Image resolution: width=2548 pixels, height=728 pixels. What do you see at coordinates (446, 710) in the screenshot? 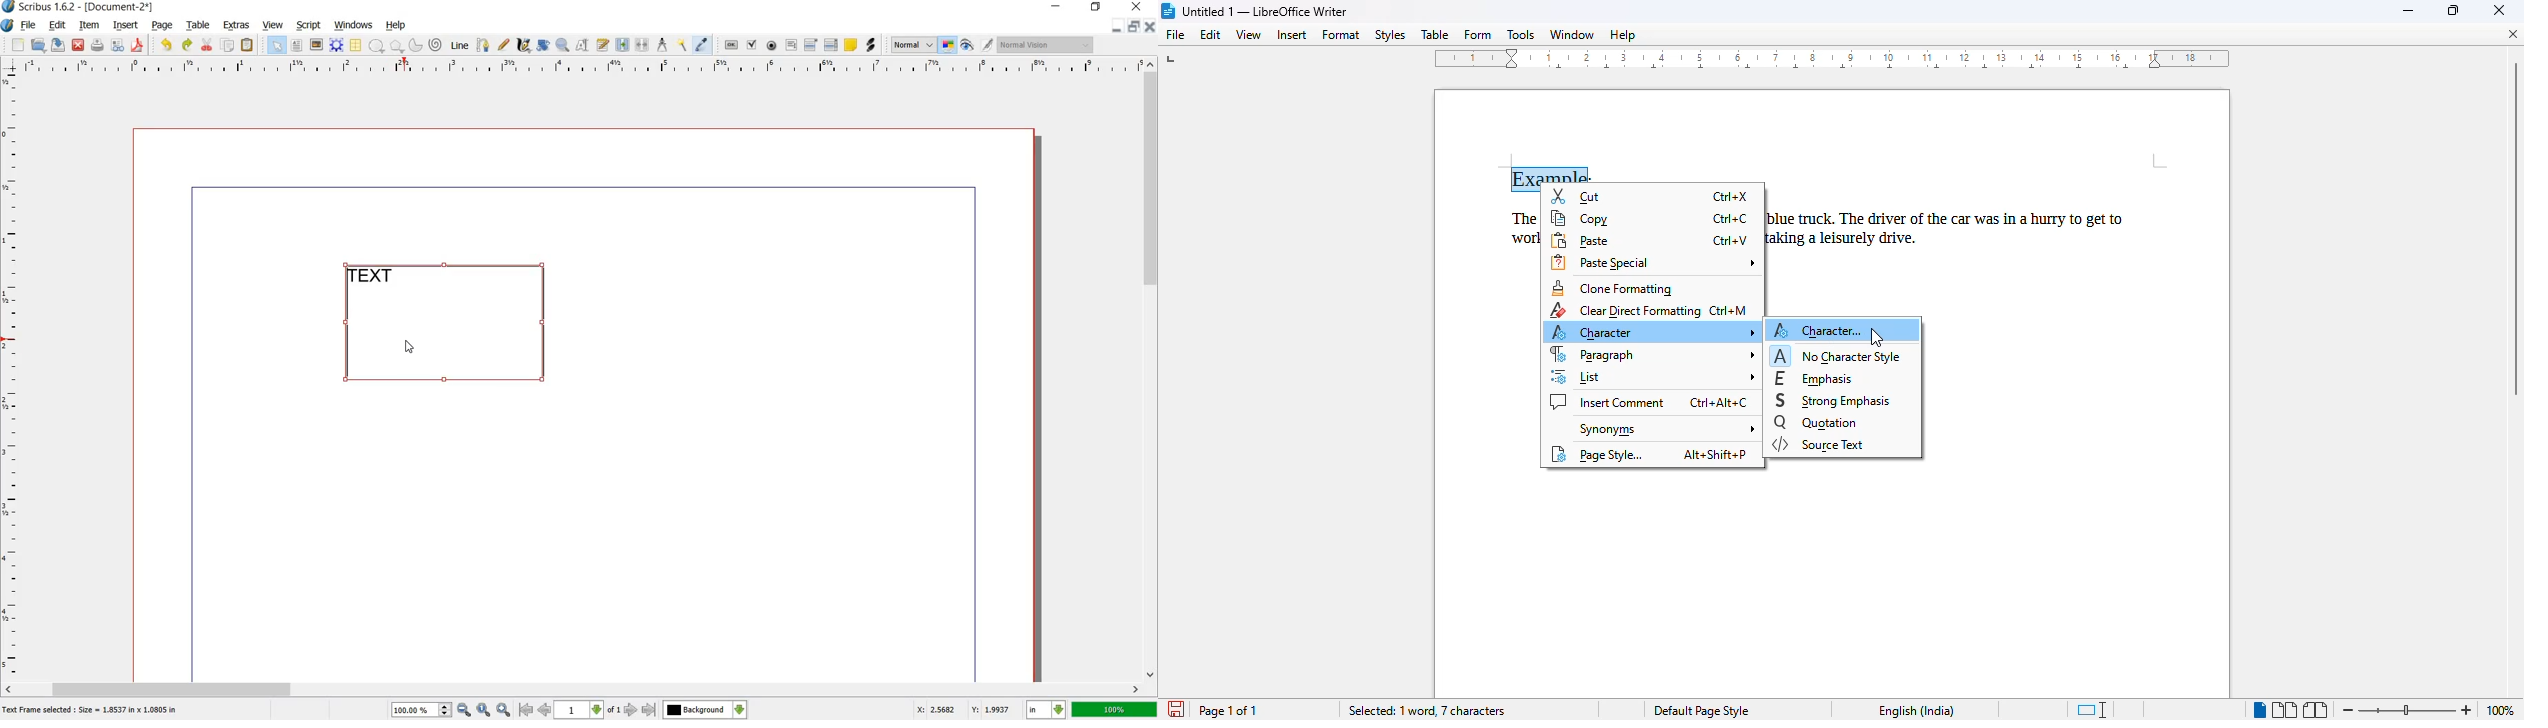
I see `Increase or decrease zoom value` at bounding box center [446, 710].